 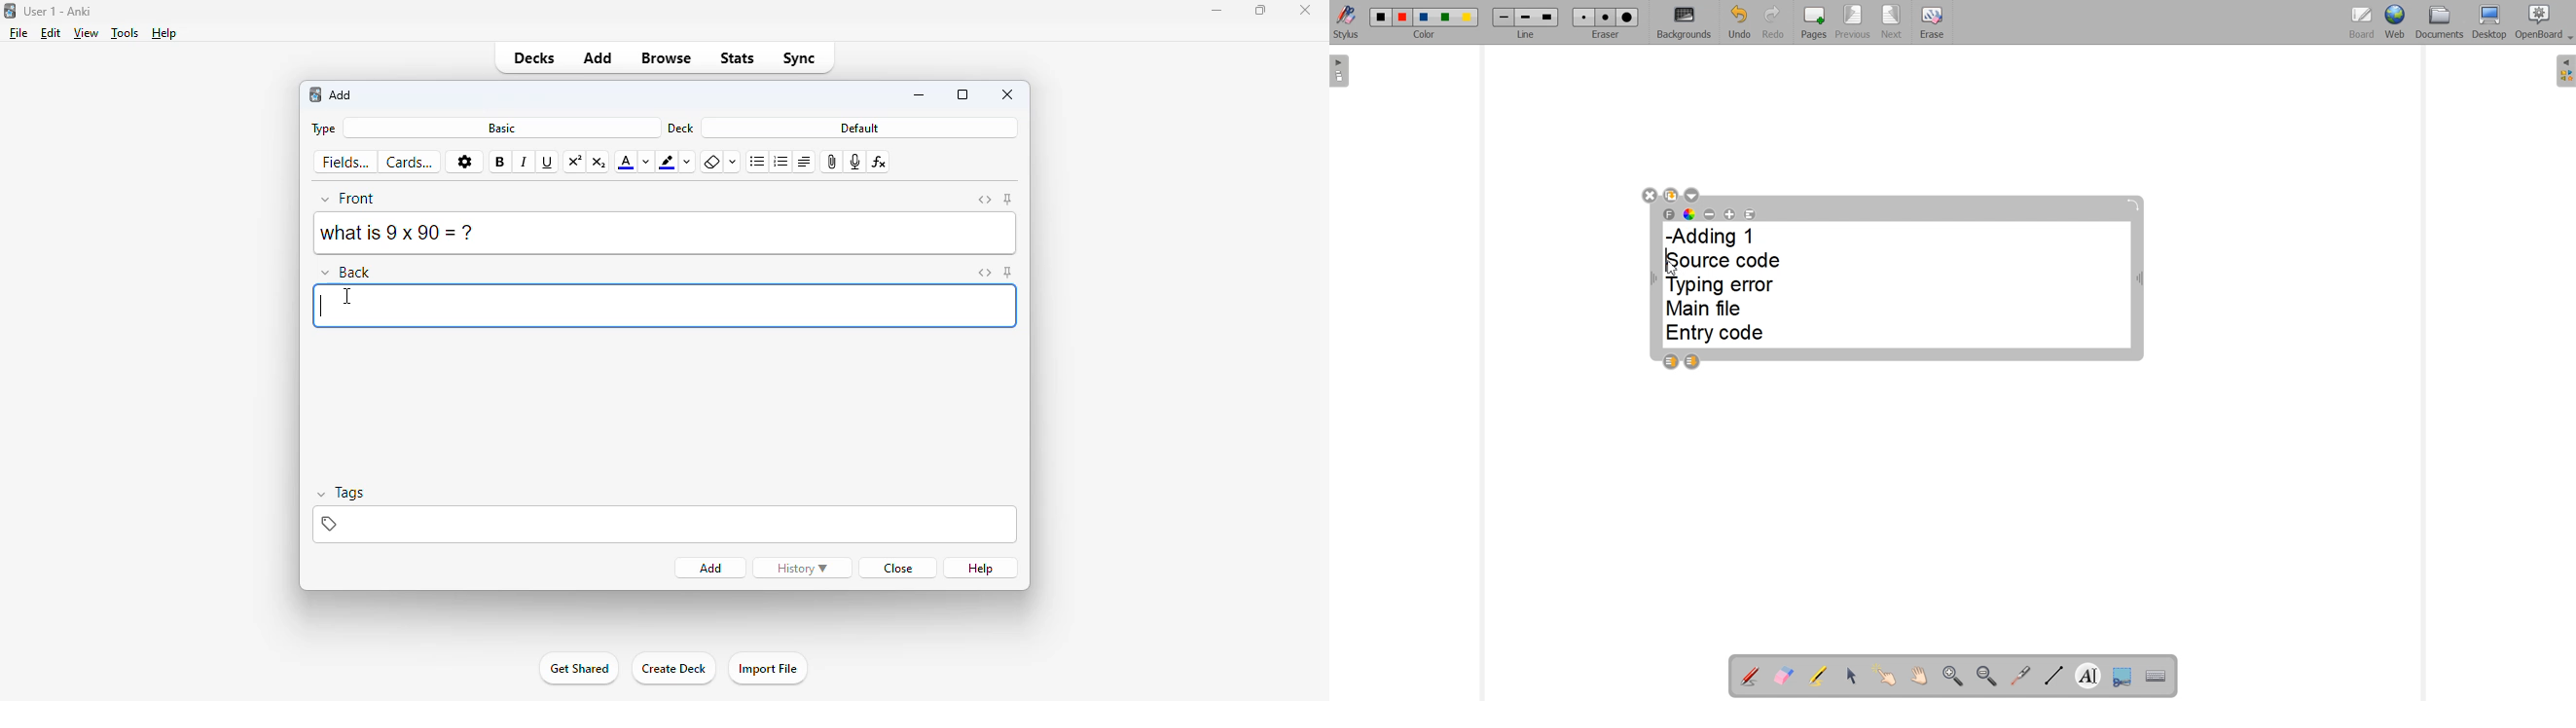 I want to click on basic, so click(x=501, y=128).